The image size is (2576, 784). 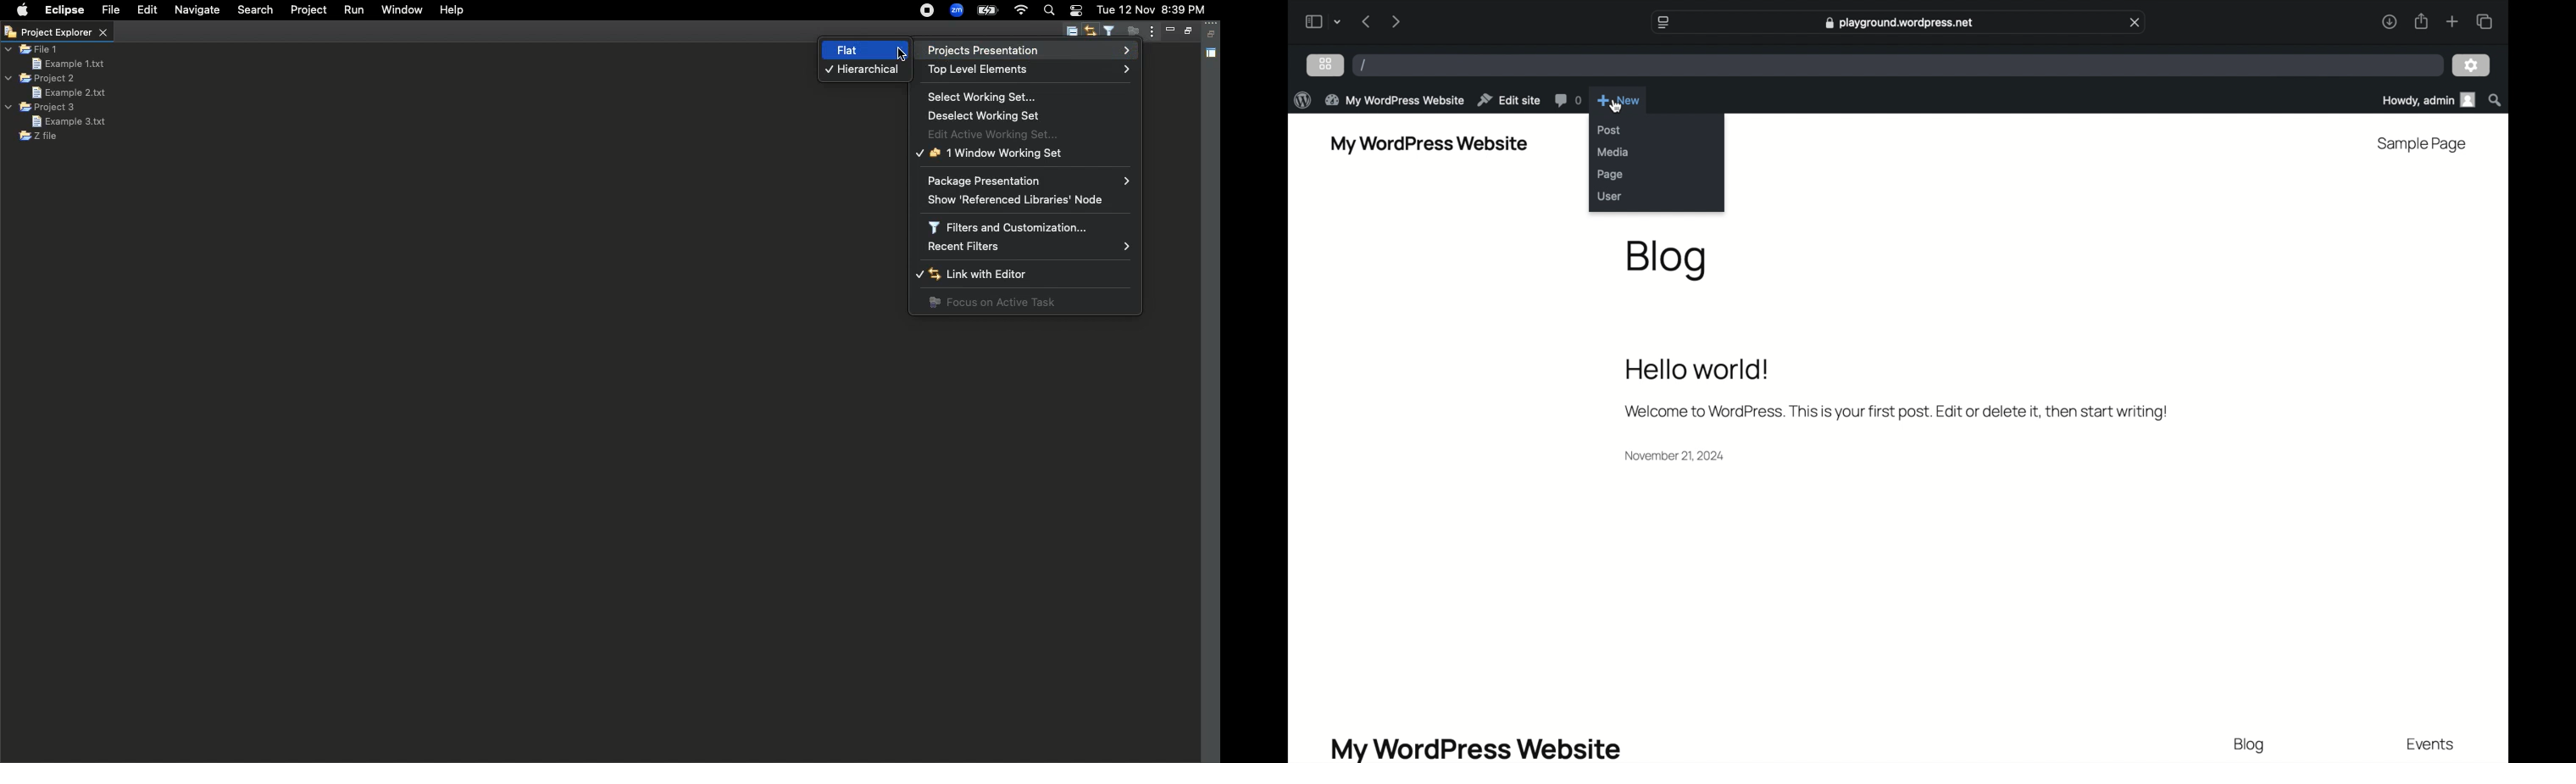 What do you see at coordinates (2486, 21) in the screenshot?
I see `show tab overview` at bounding box center [2486, 21].